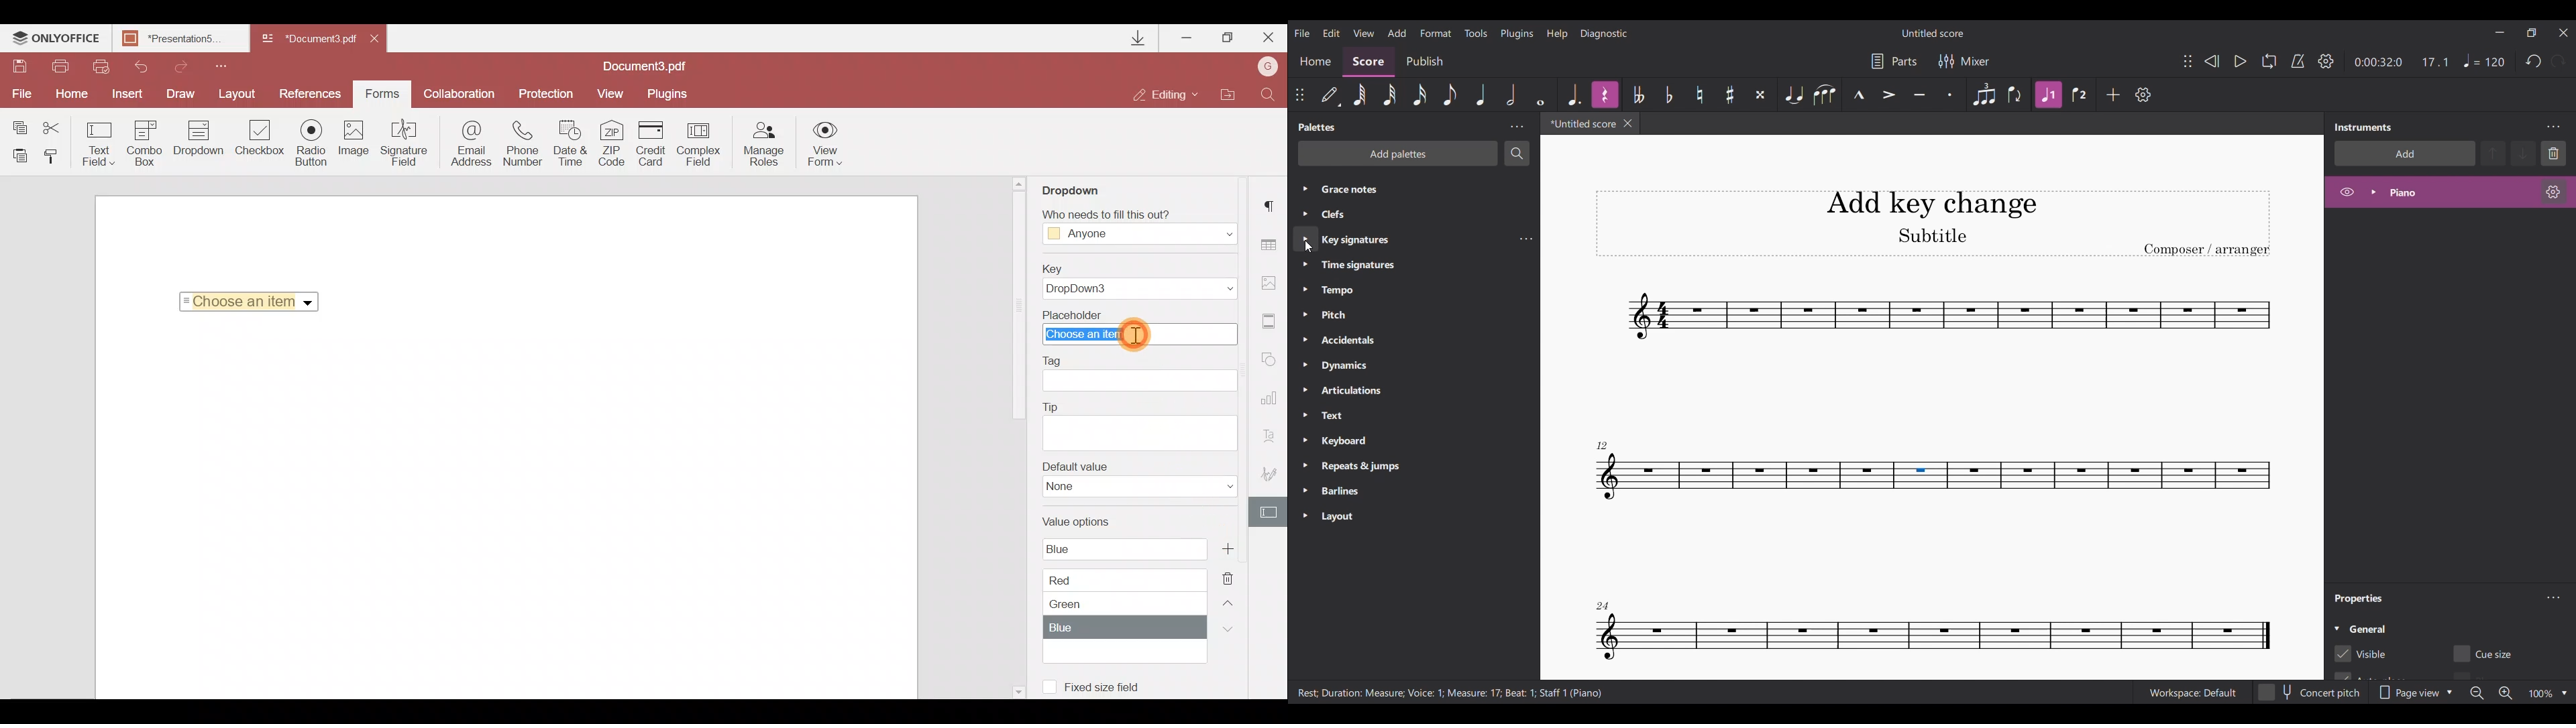 The width and height of the screenshot is (2576, 728). Describe the element at coordinates (140, 67) in the screenshot. I see `Undo` at that location.